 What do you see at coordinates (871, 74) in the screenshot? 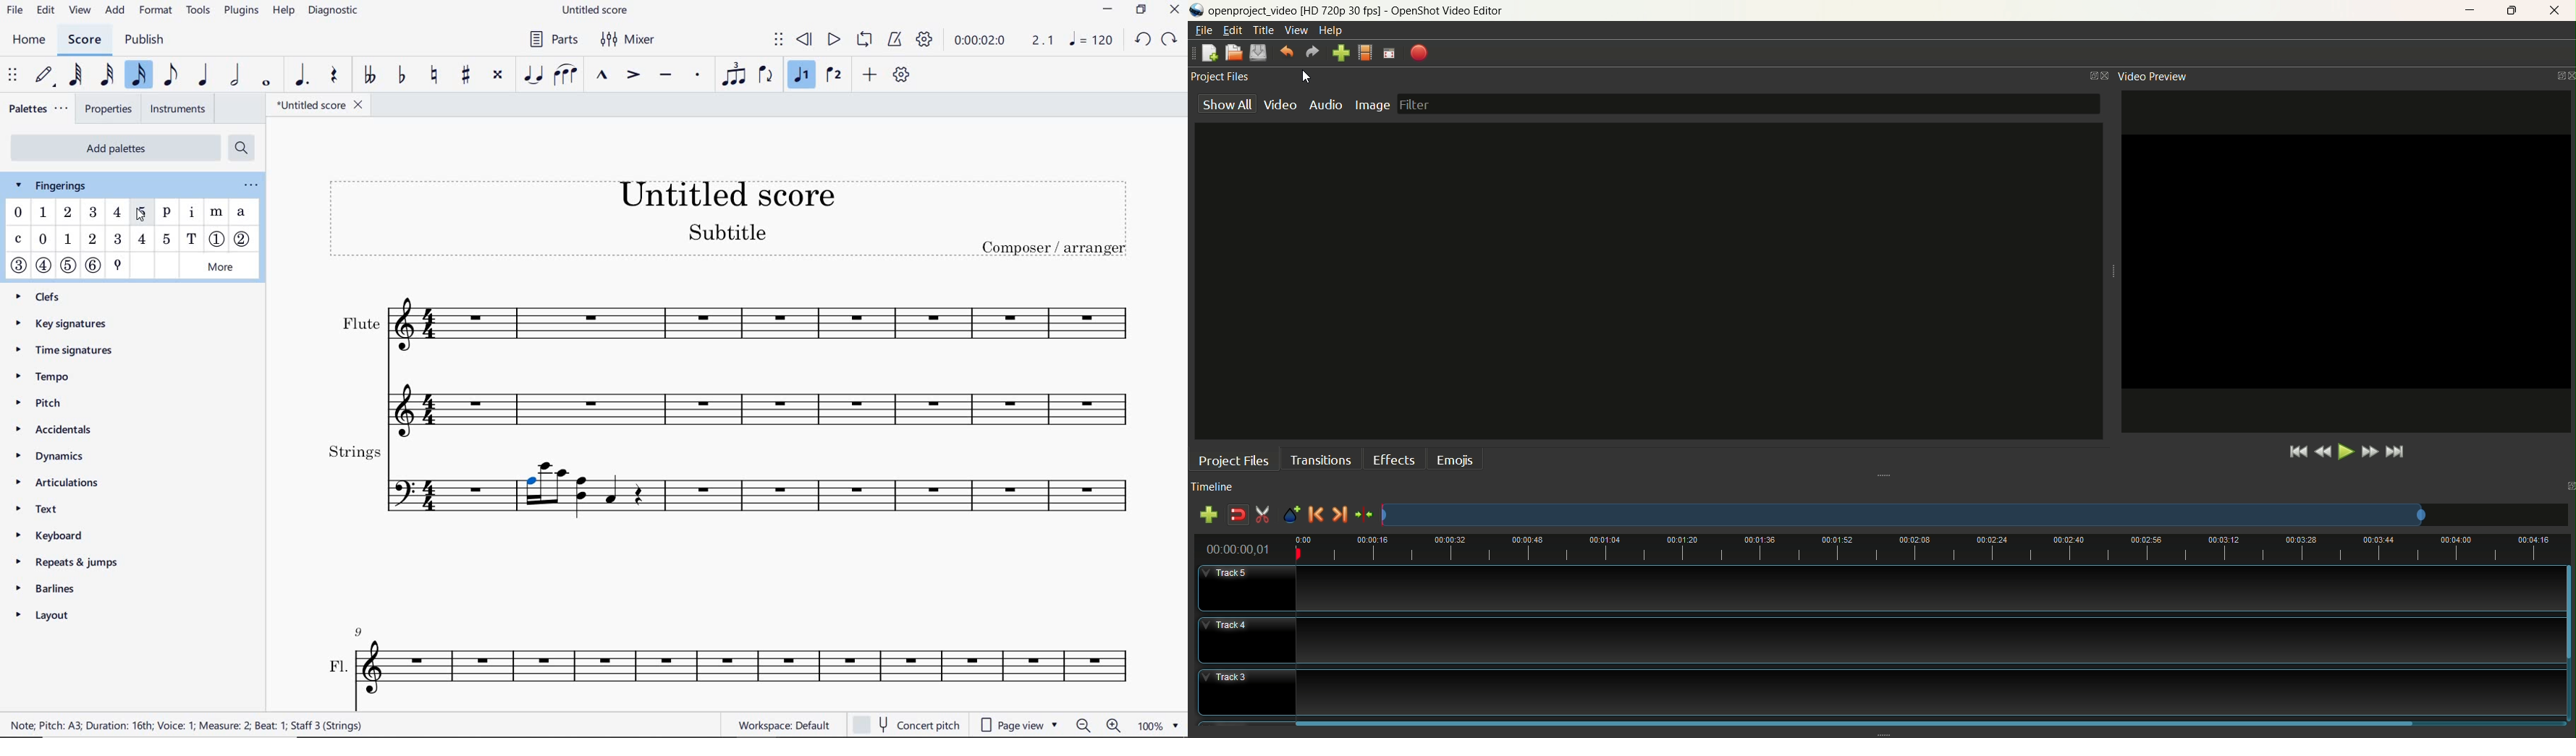
I see `add` at bounding box center [871, 74].